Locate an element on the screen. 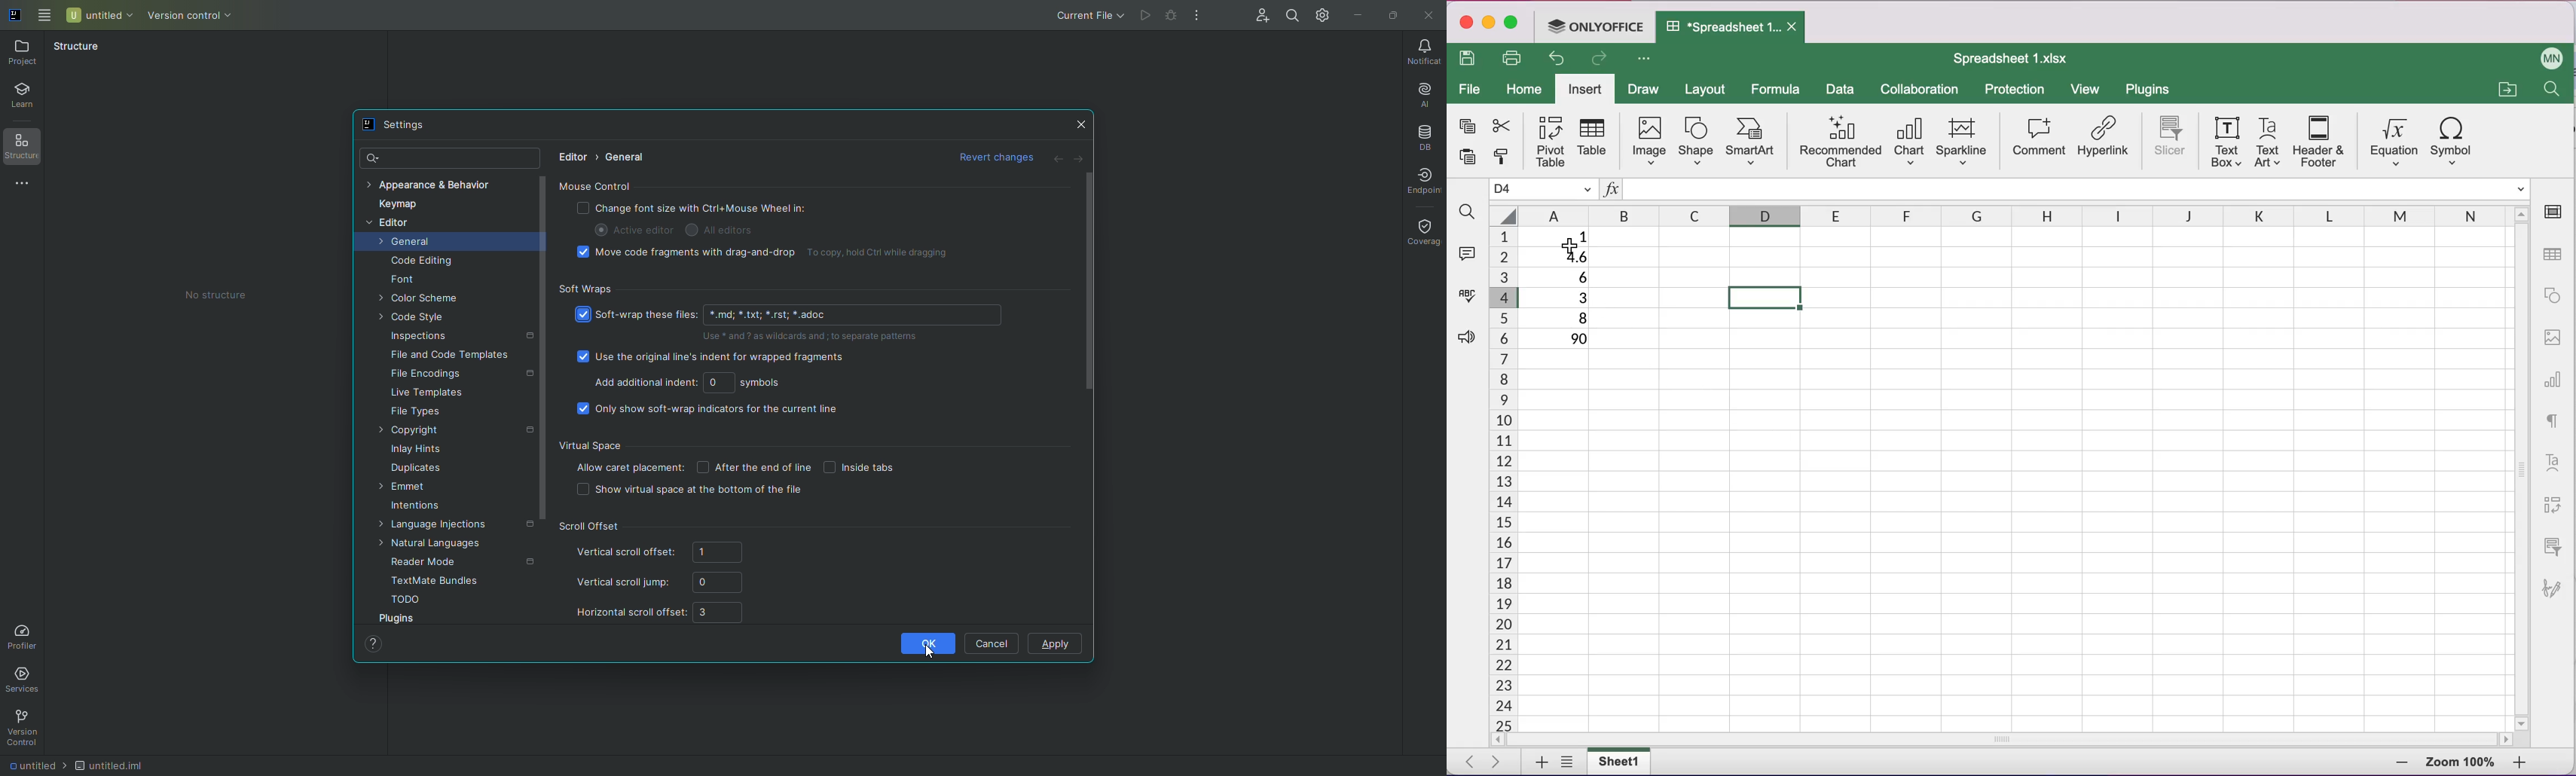  horizontal scrollbar is located at coordinates (1789, 739).